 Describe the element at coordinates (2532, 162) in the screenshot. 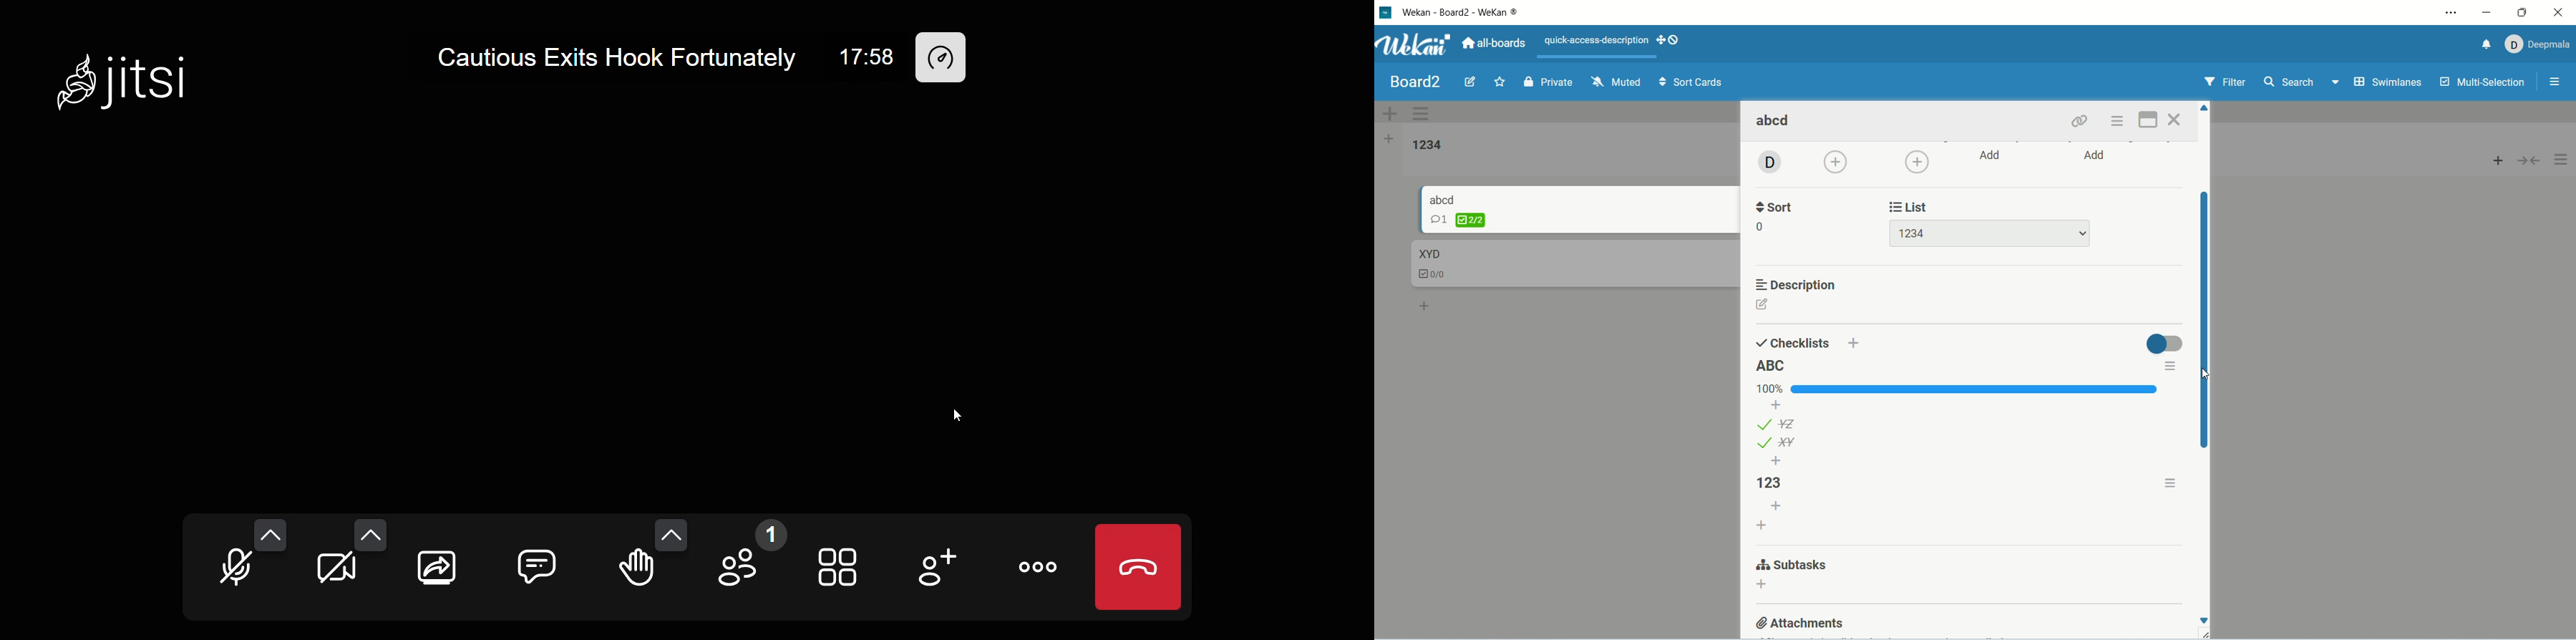

I see `collapse` at that location.